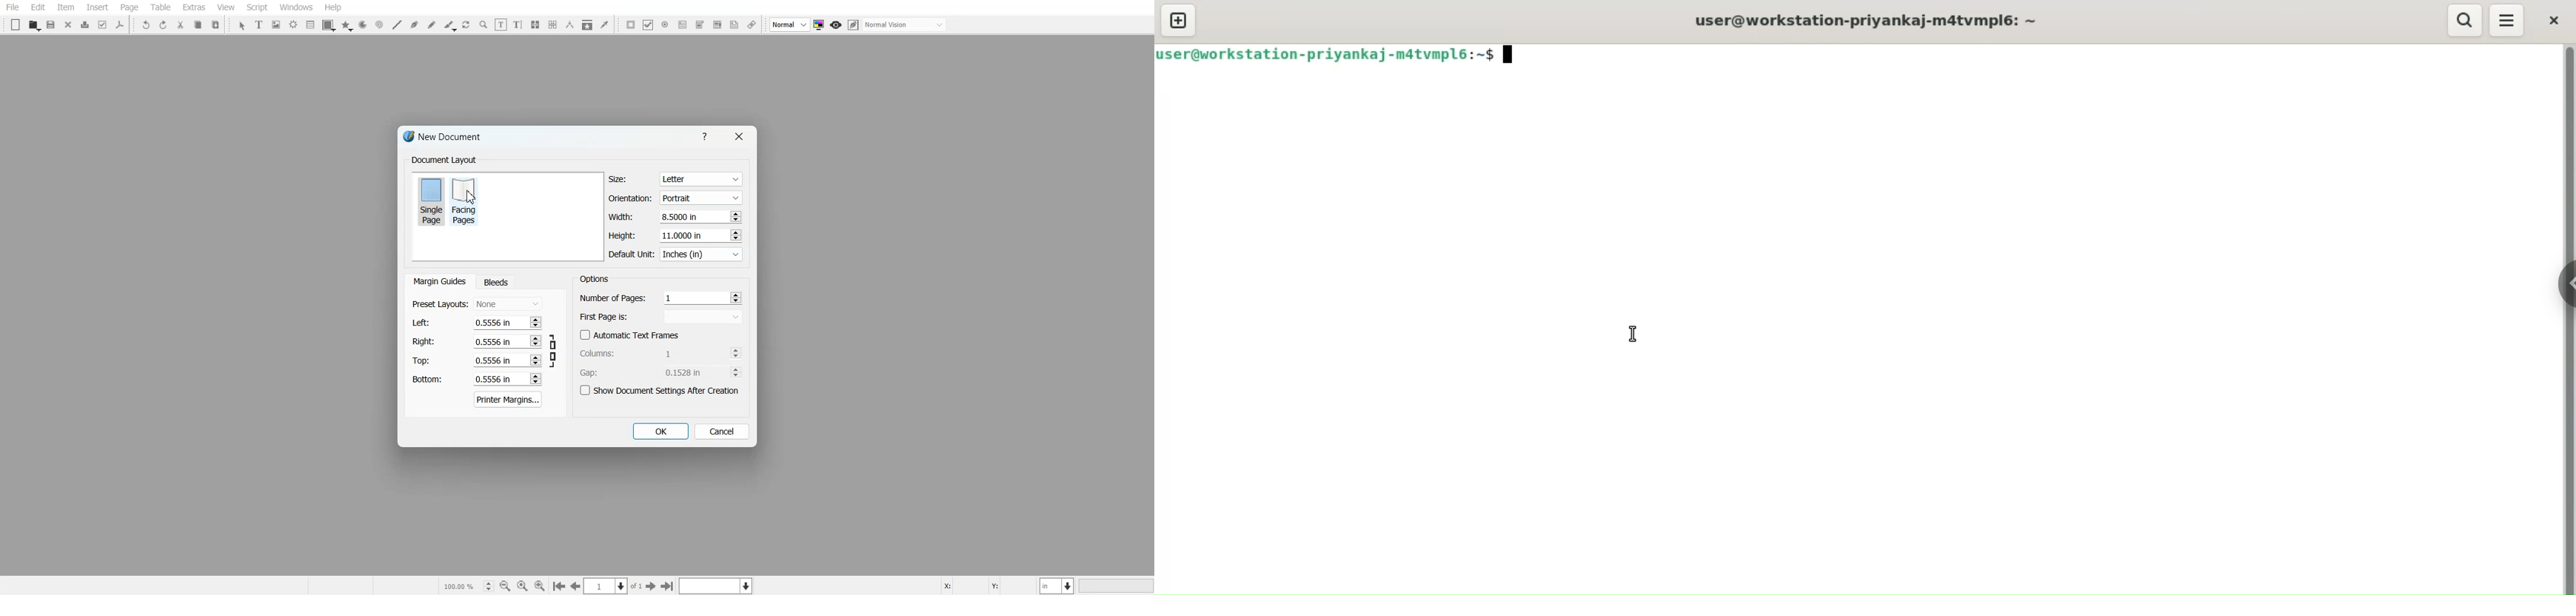 This screenshot has width=2576, height=616. I want to click on Preflight Verifier, so click(103, 25).